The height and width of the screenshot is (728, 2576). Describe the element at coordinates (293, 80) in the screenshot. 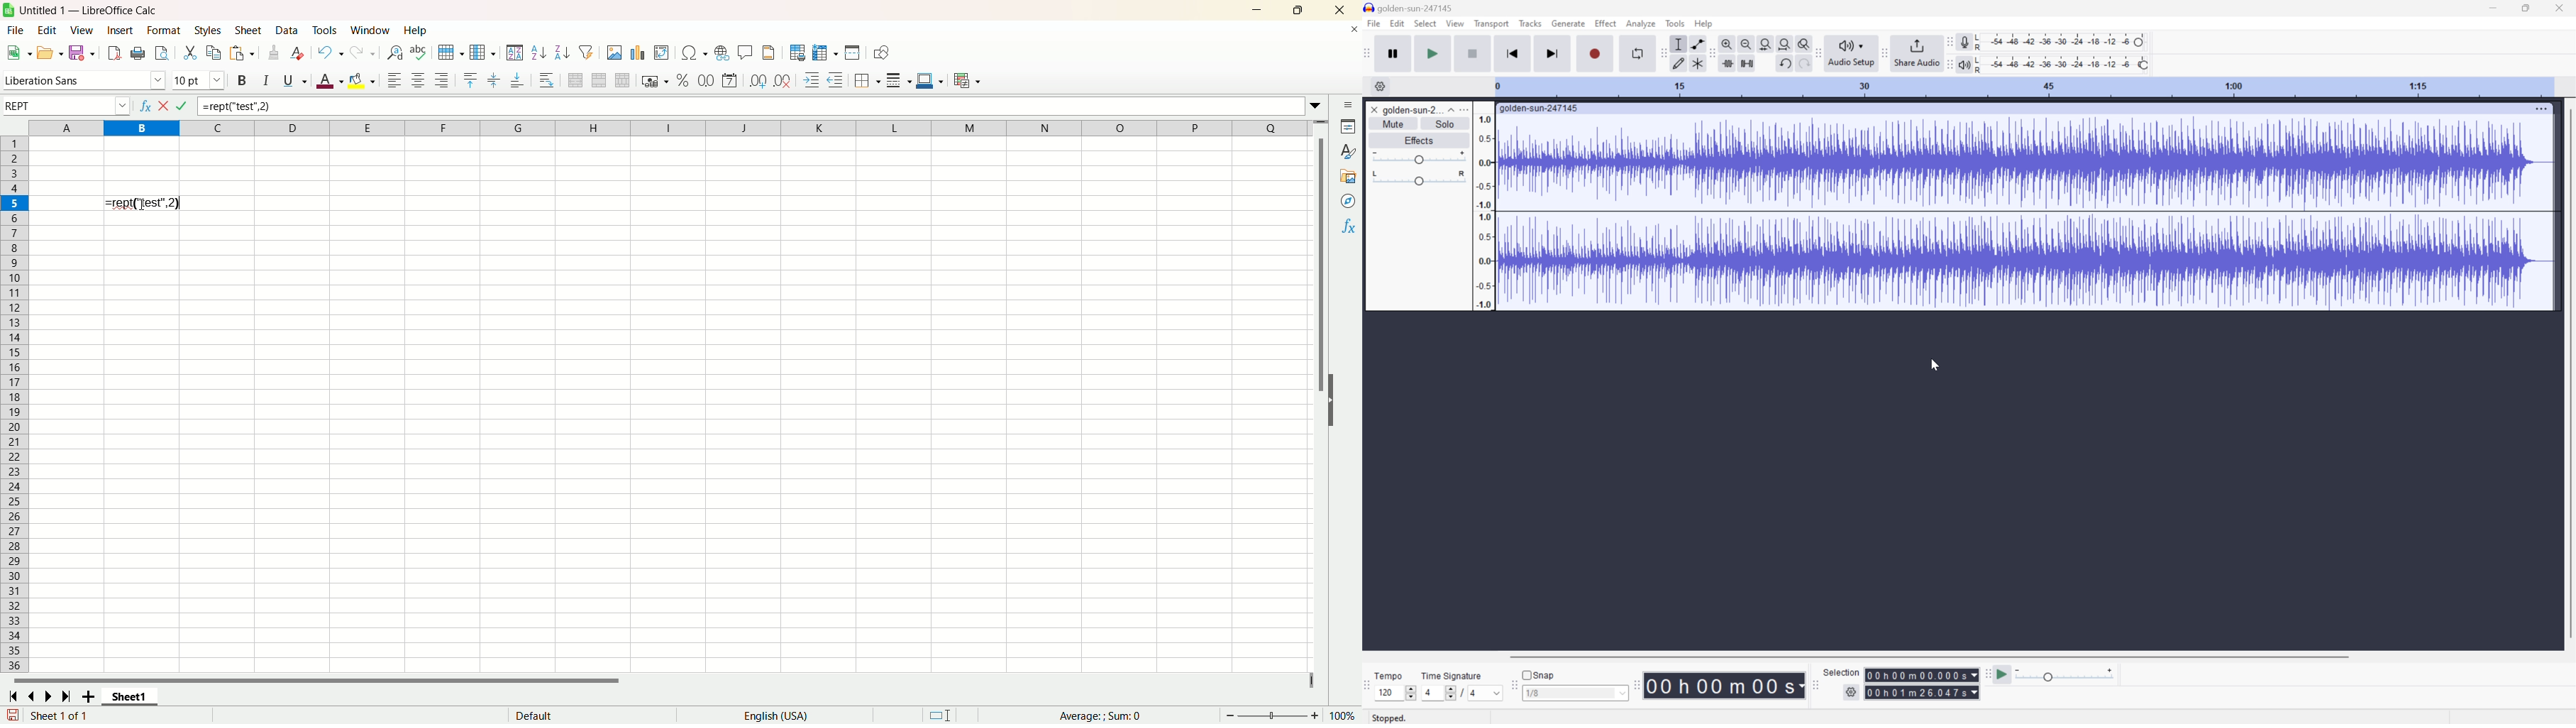

I see `underline` at that location.